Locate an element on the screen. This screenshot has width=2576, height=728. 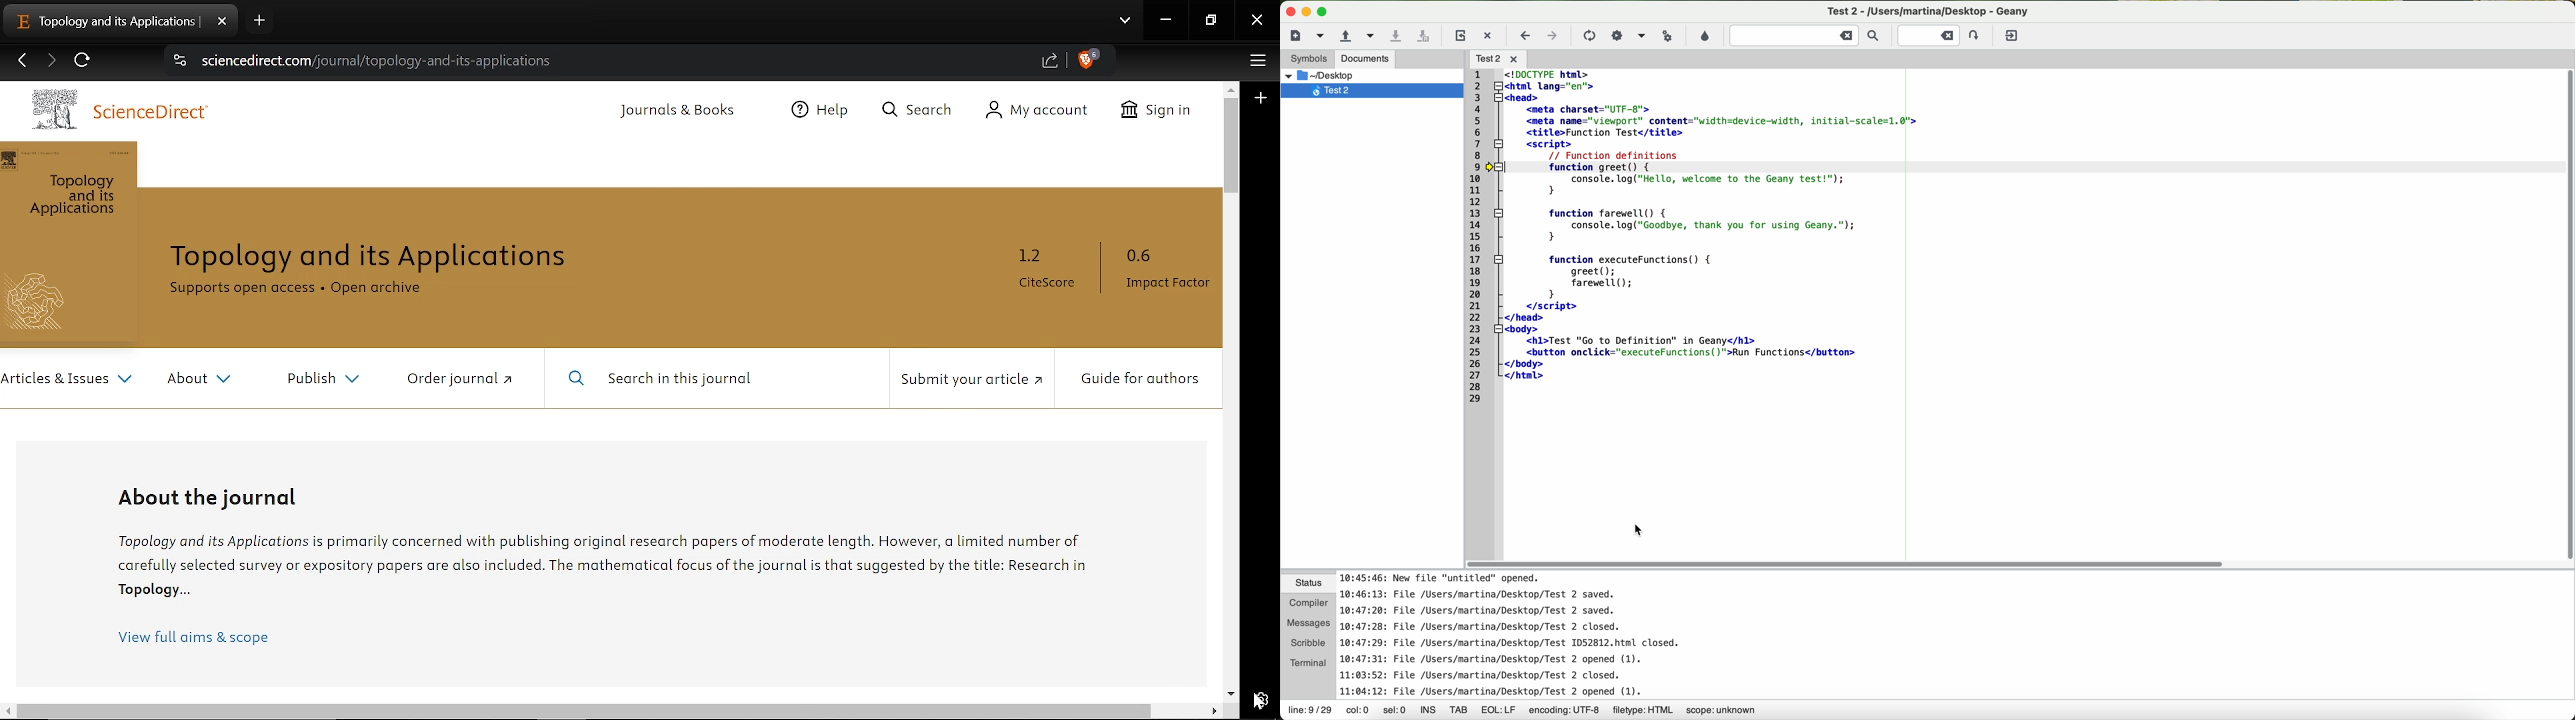
Move left is located at coordinates (8, 711).